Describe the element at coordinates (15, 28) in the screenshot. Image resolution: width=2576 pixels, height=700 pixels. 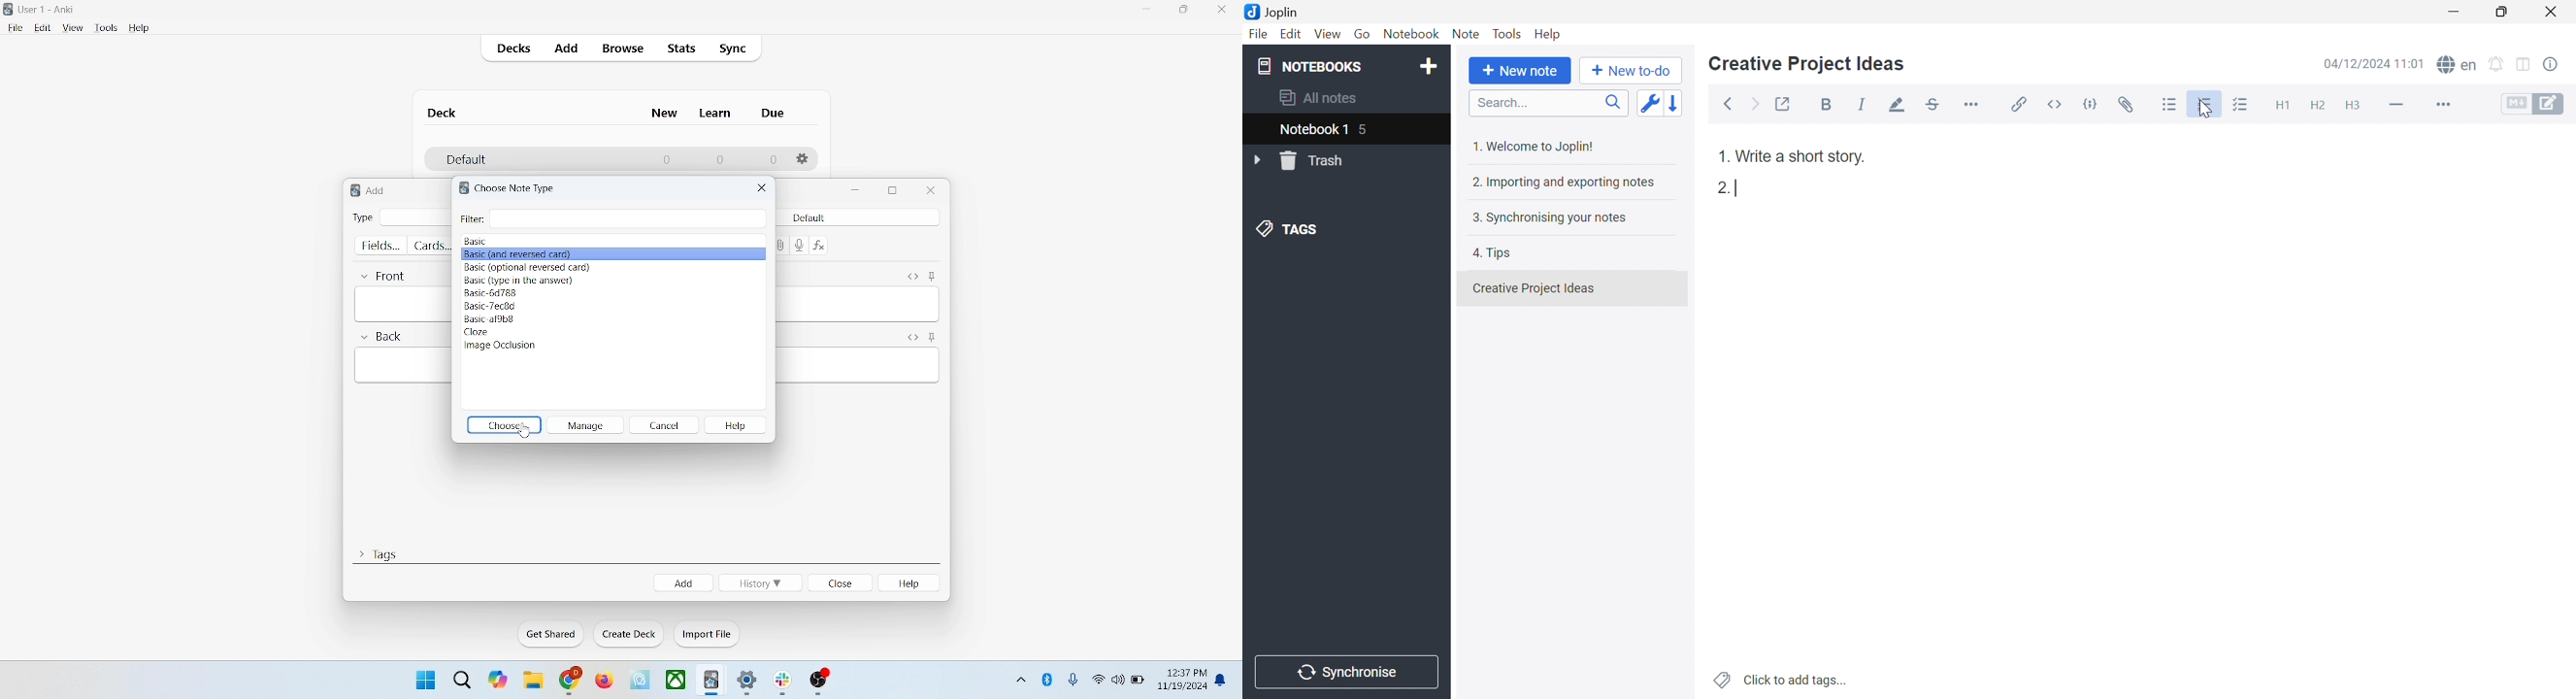
I see `file` at that location.